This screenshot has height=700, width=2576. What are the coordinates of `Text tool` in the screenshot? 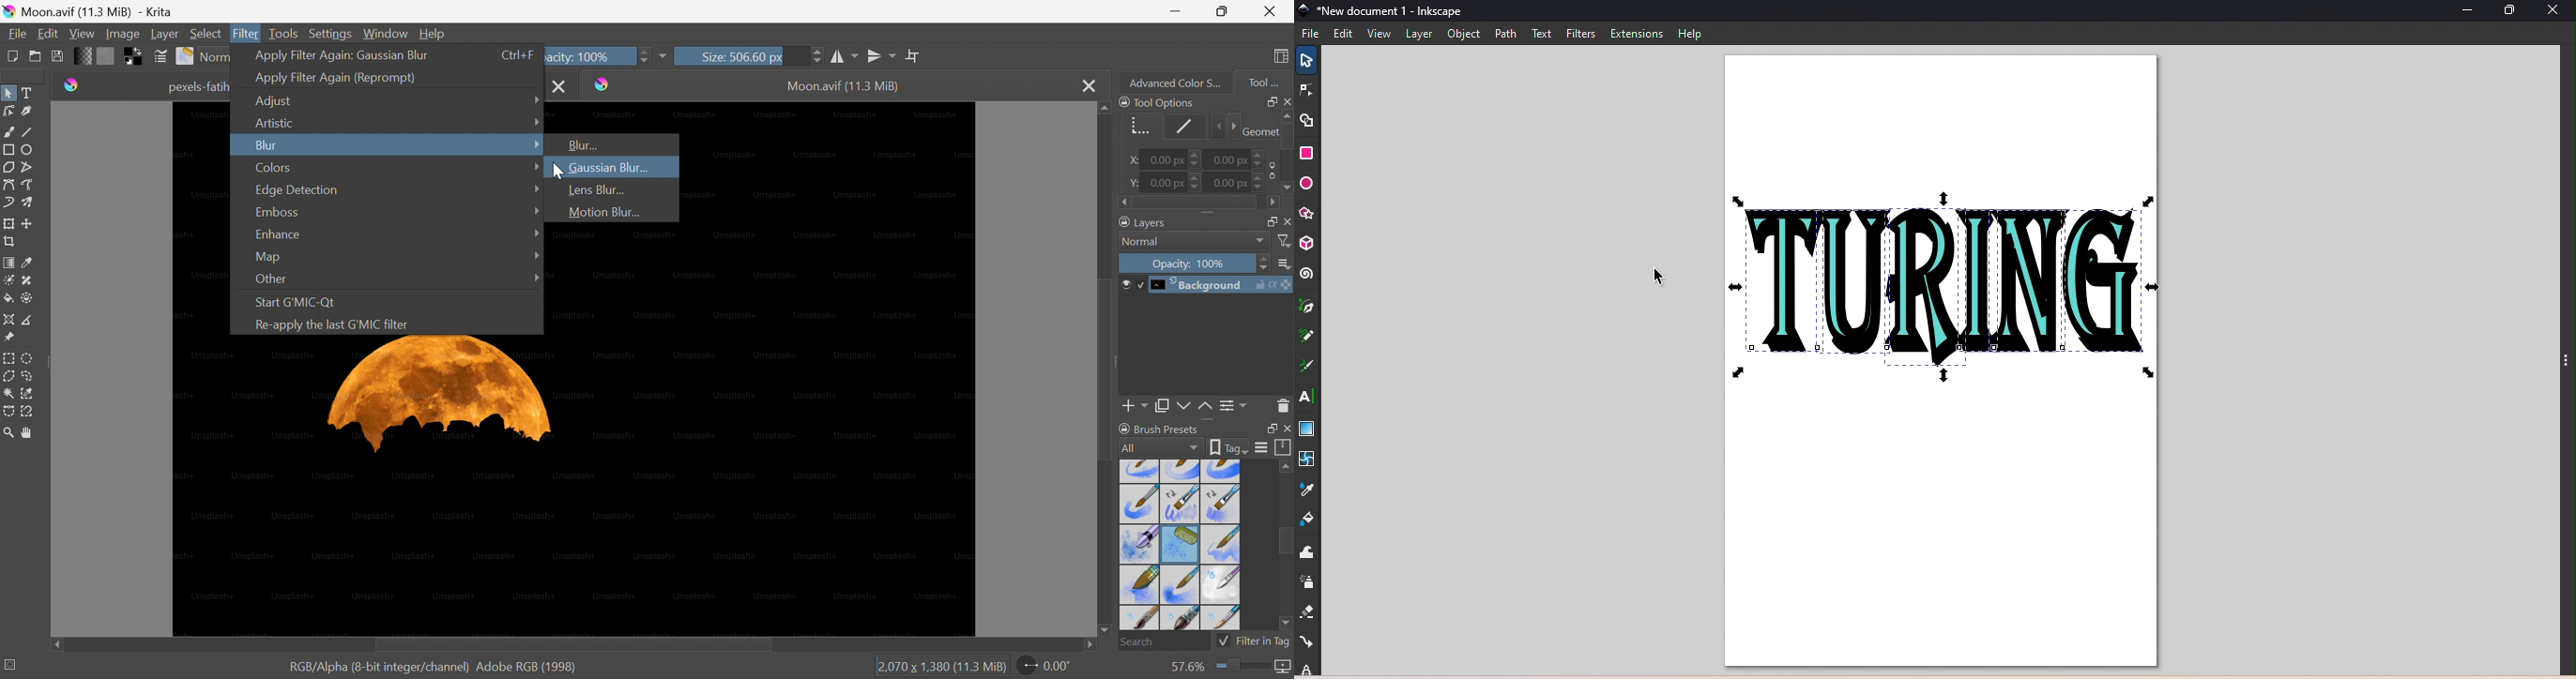 It's located at (1305, 396).